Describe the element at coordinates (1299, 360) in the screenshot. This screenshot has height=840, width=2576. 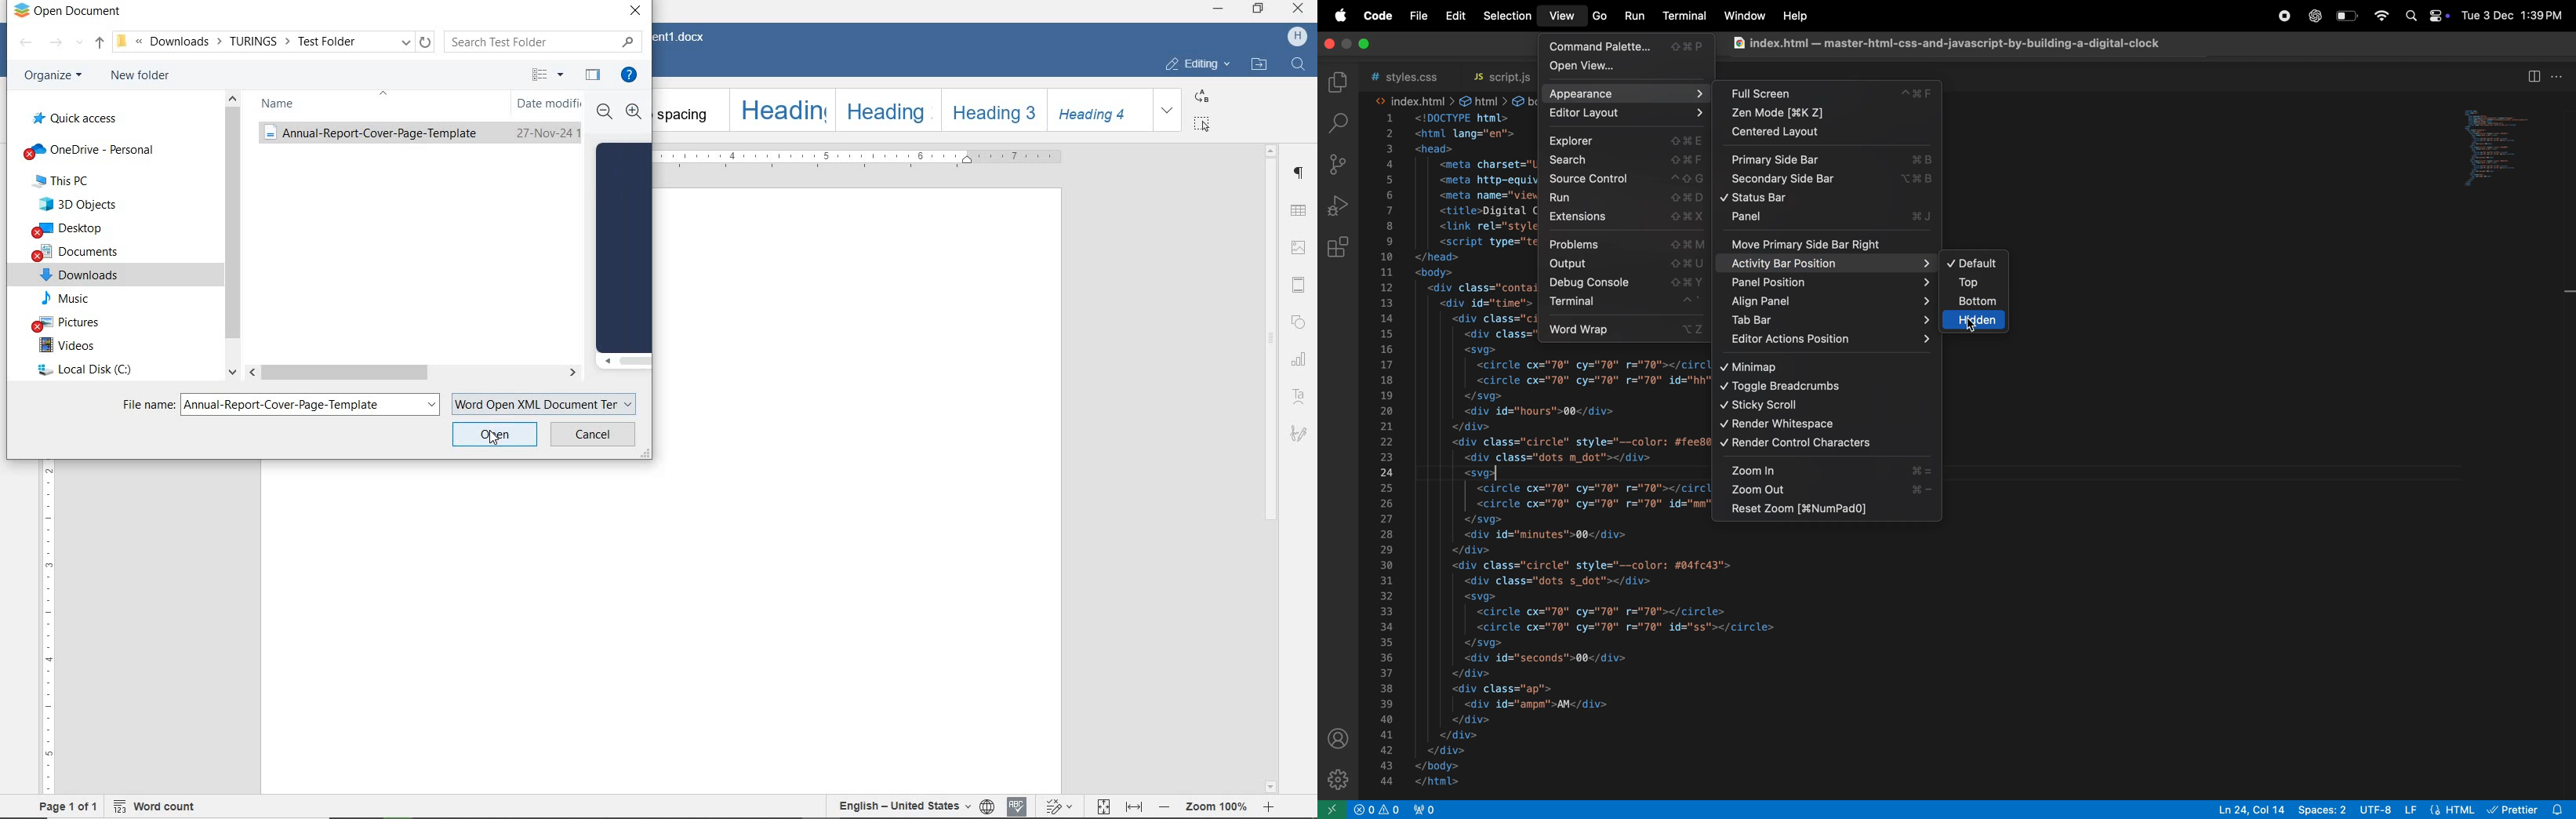
I see `Chart` at that location.